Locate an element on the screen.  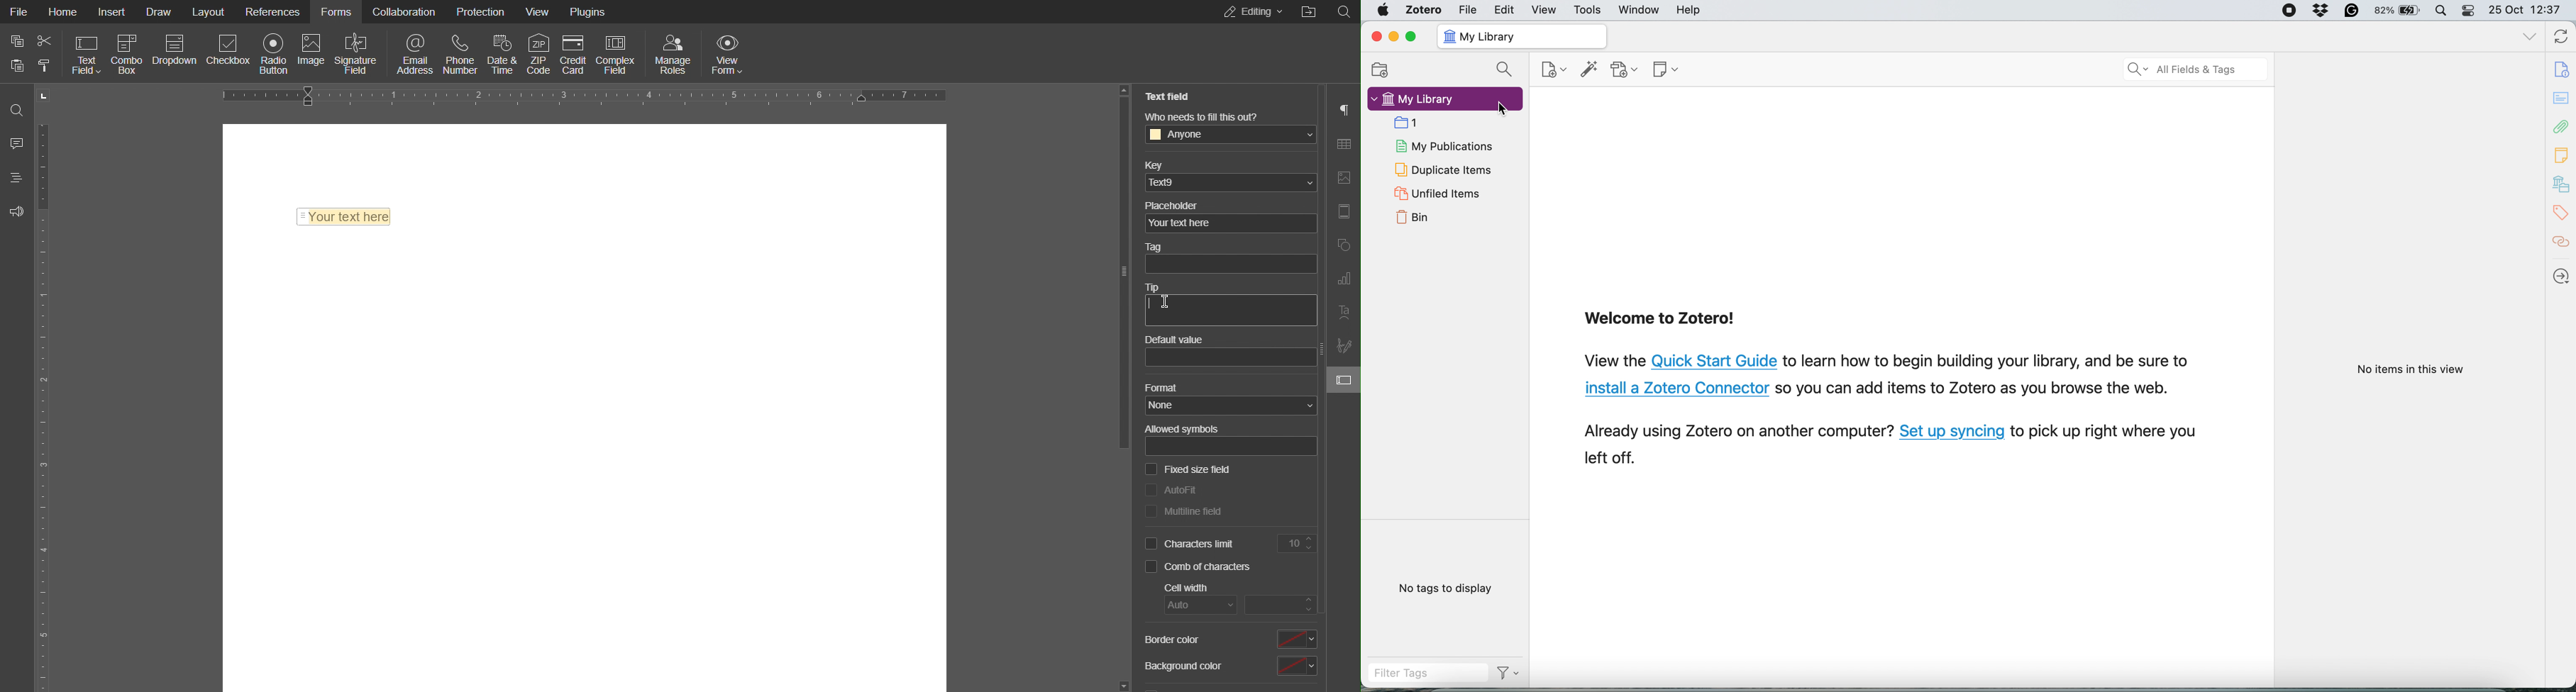
25 Oct 12:37 is located at coordinates (2528, 11).